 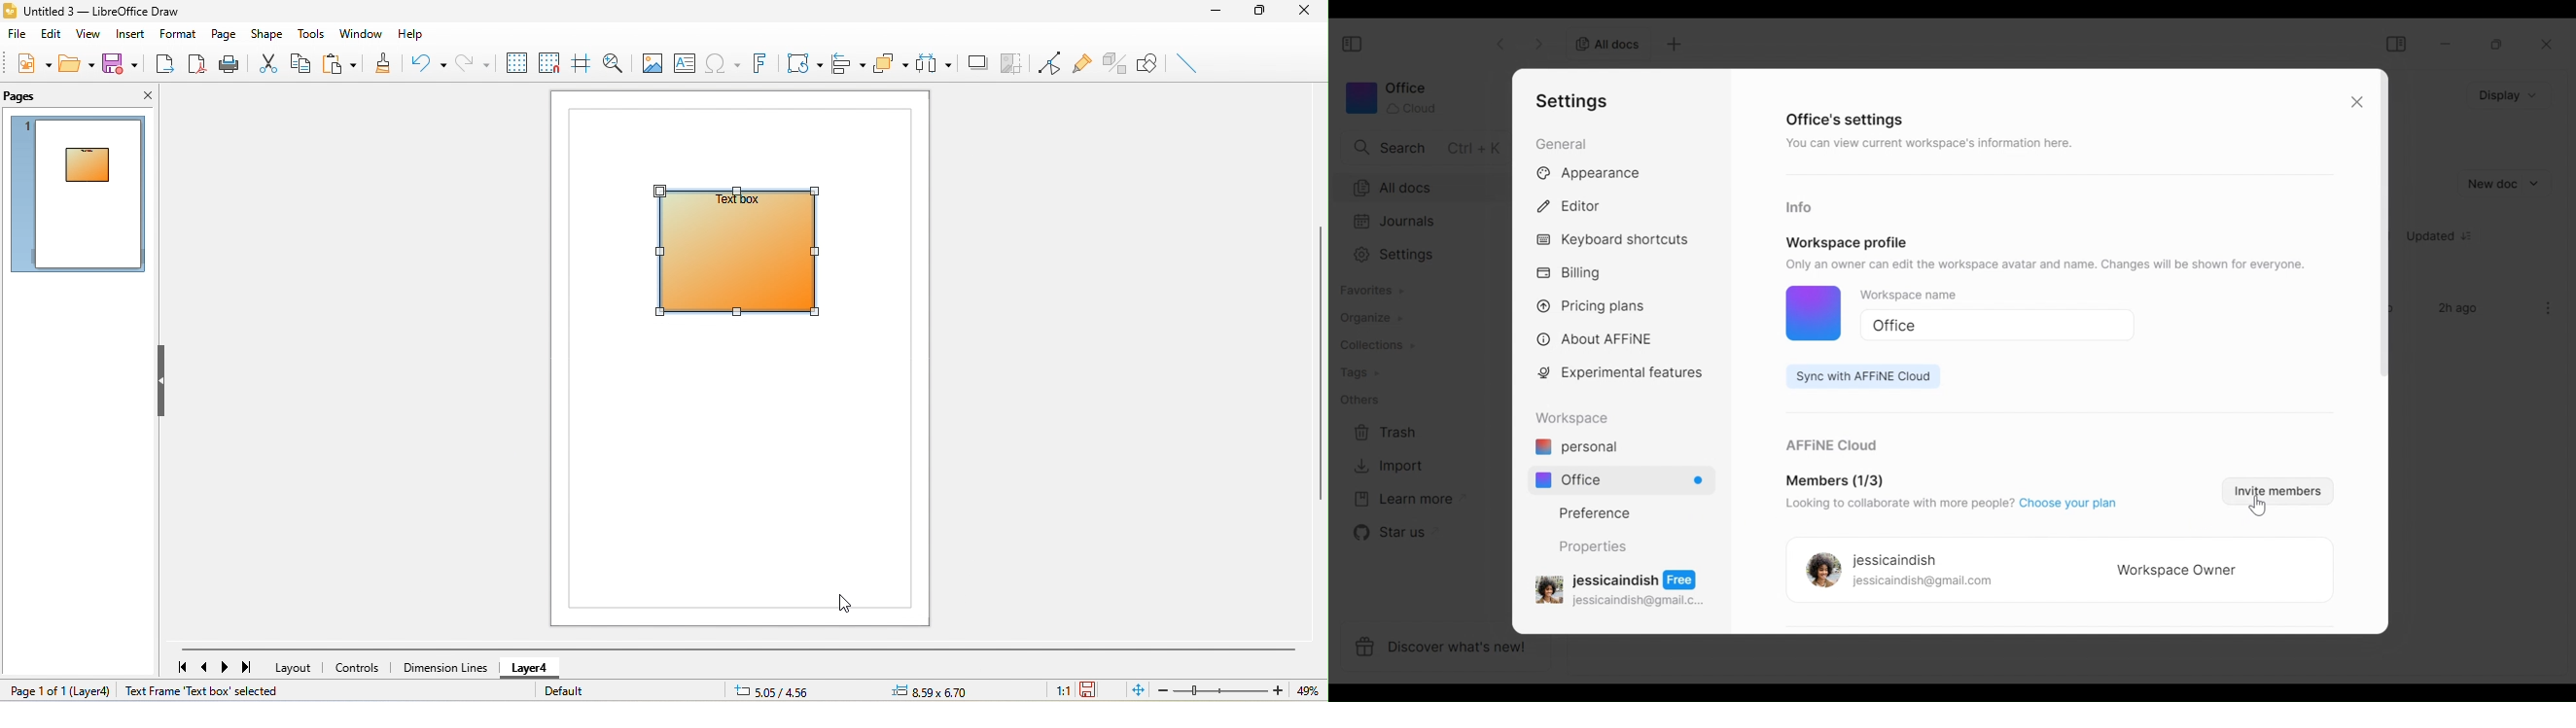 What do you see at coordinates (175, 34) in the screenshot?
I see `format` at bounding box center [175, 34].